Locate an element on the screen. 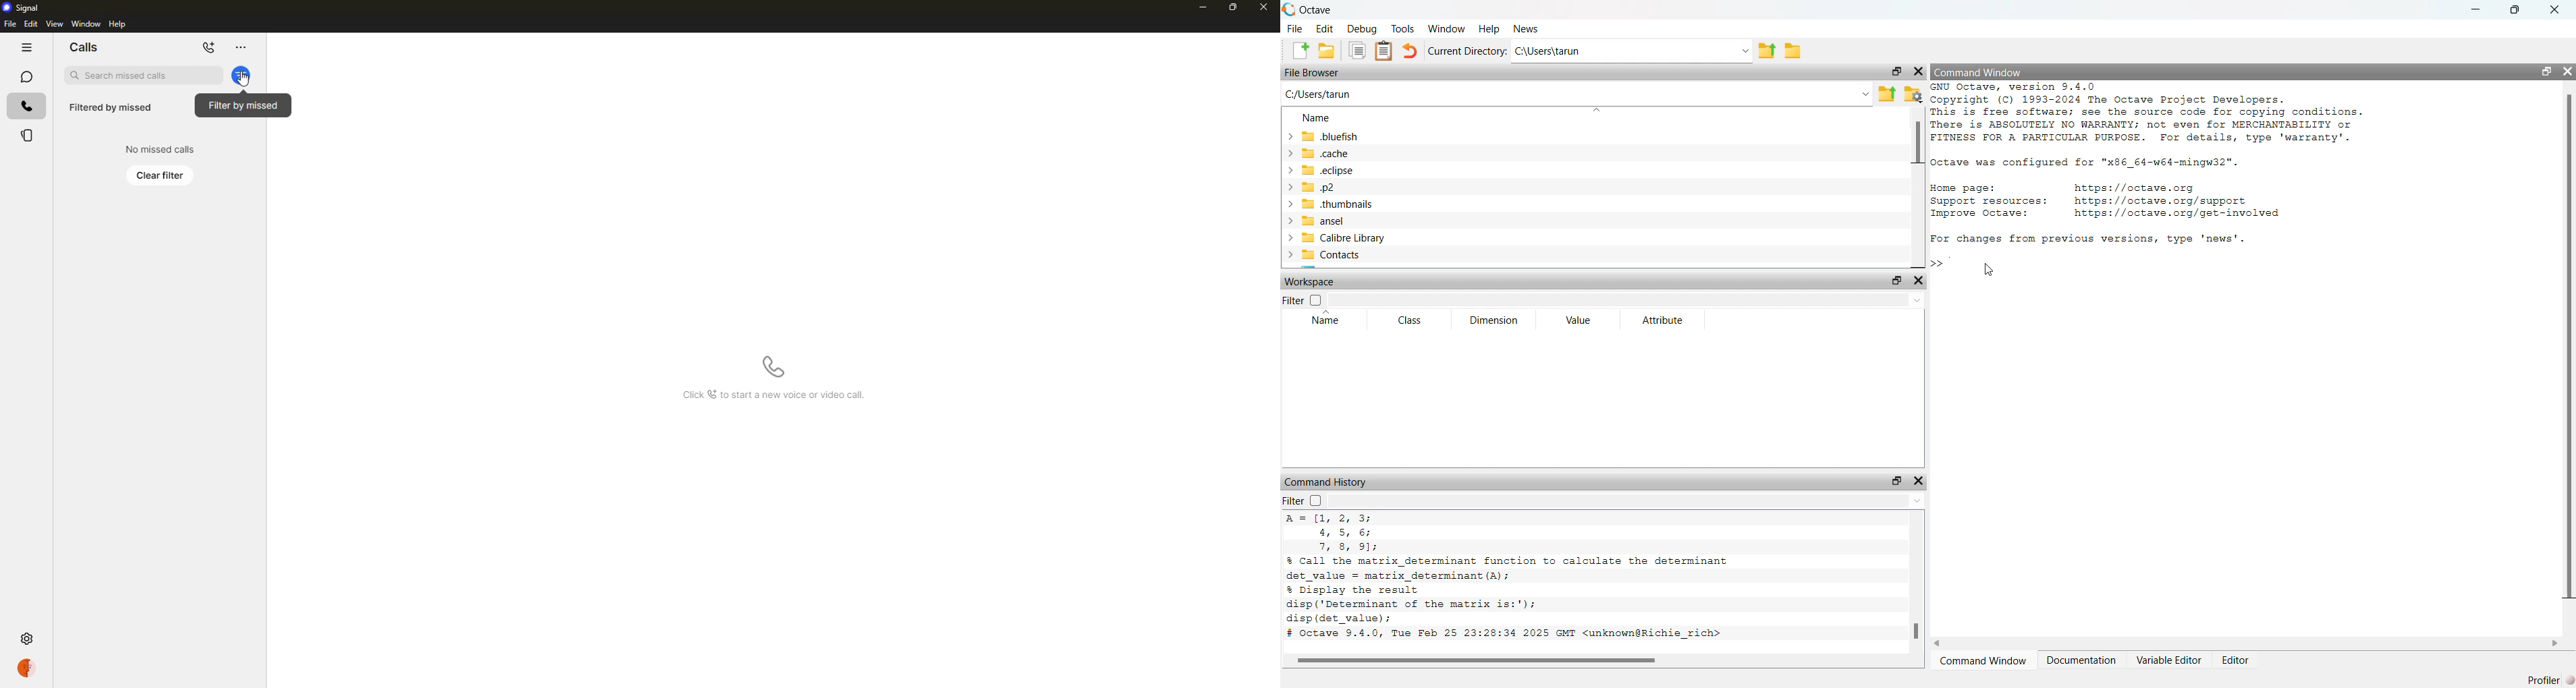 The image size is (2576, 700). class is located at coordinates (1413, 322).